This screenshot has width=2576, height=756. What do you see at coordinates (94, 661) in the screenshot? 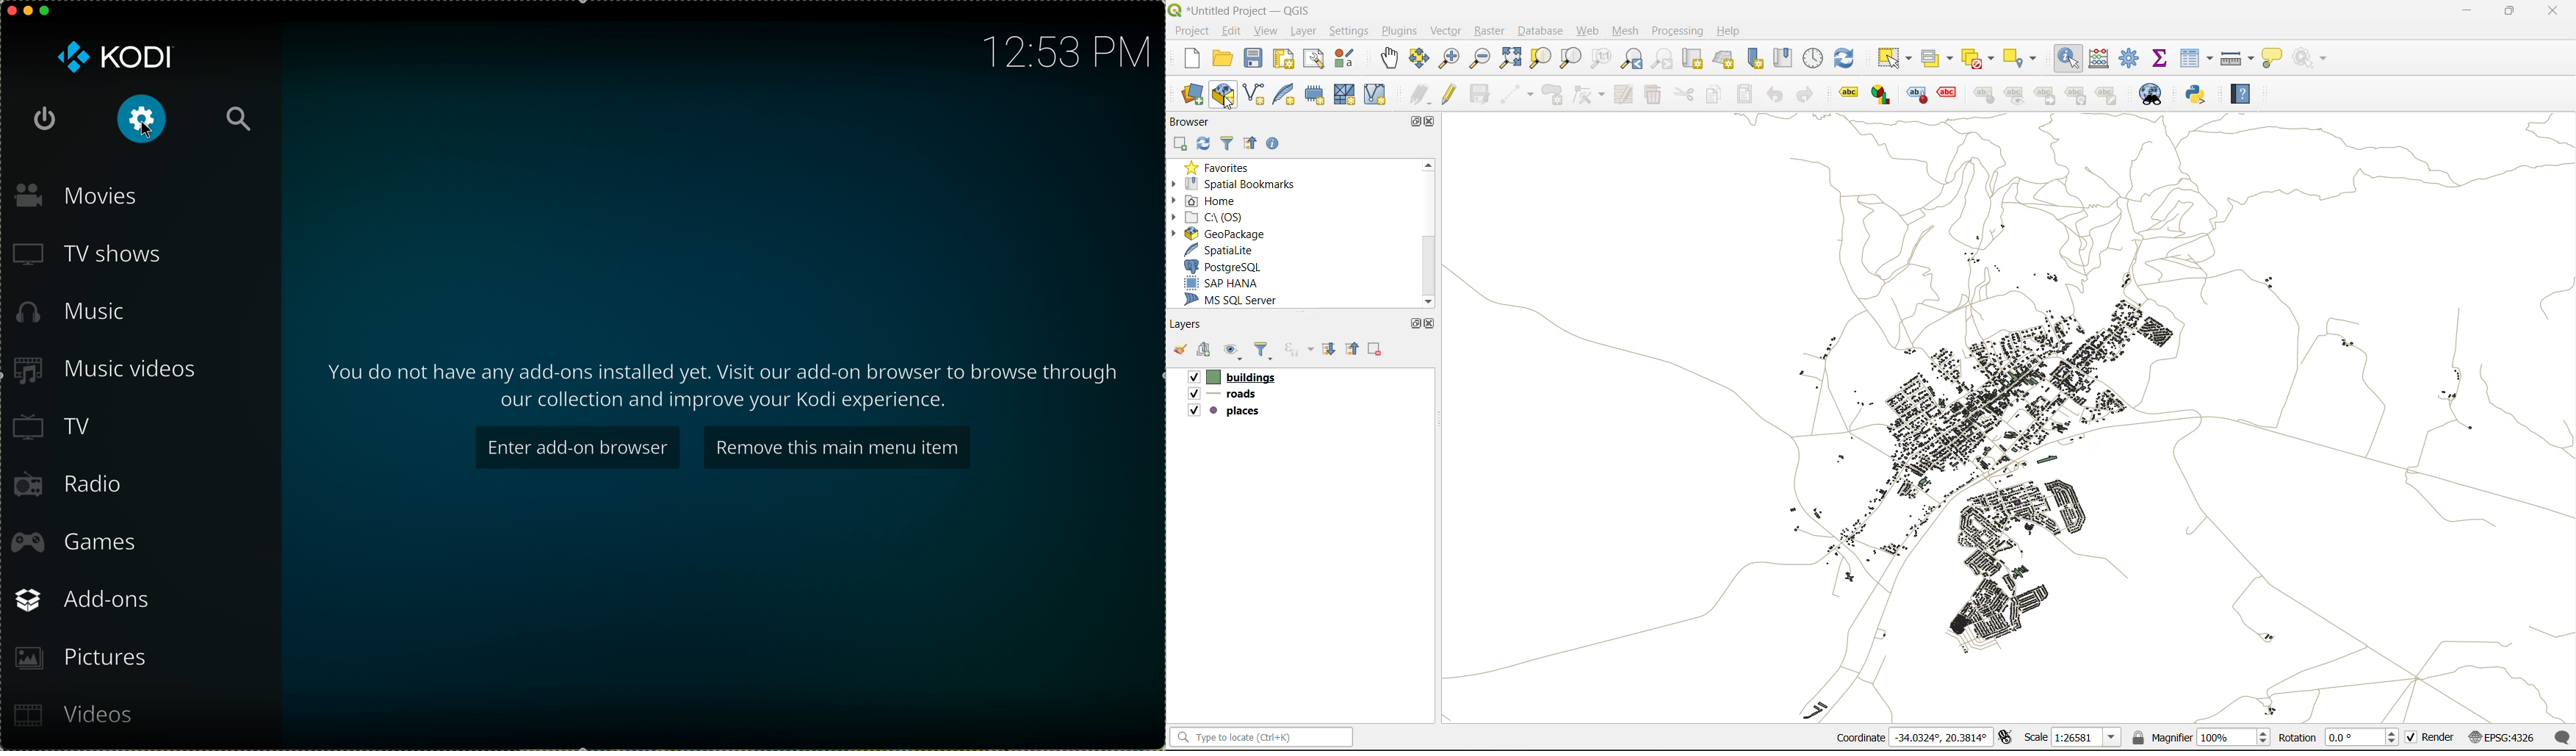
I see `pictures` at bounding box center [94, 661].